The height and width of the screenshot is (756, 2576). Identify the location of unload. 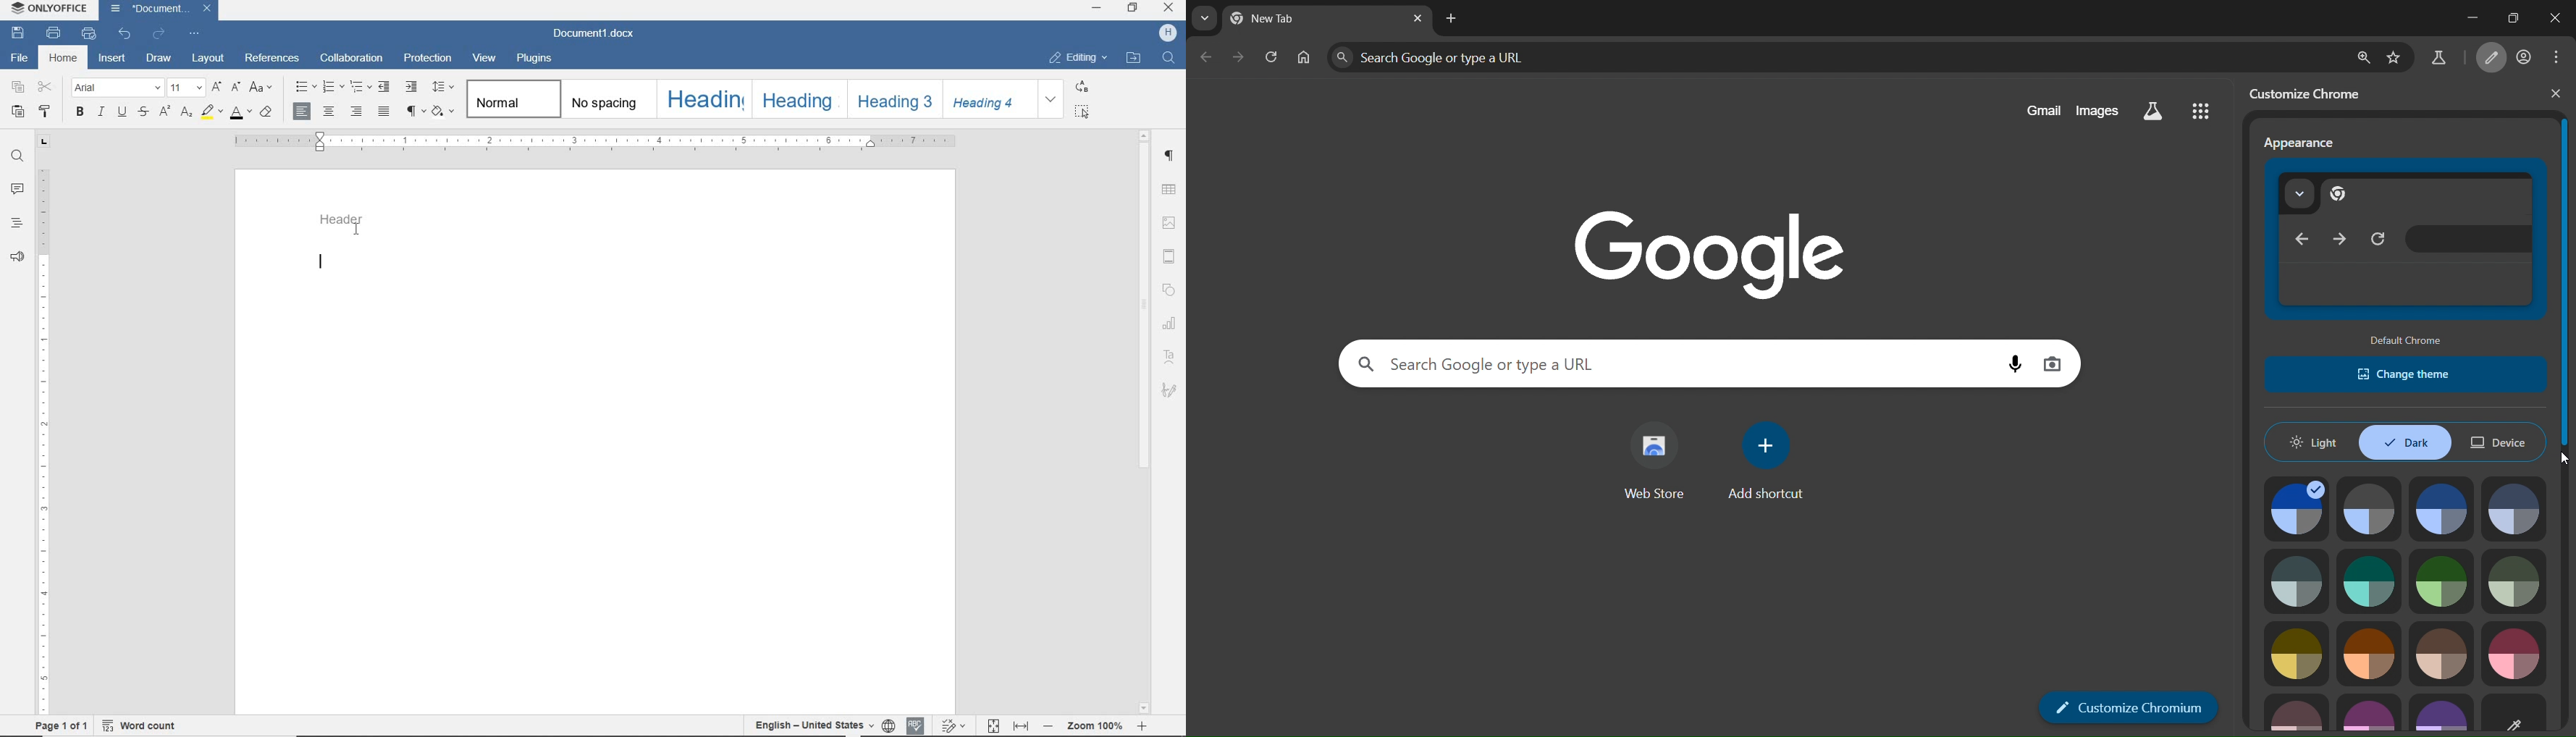
(125, 32).